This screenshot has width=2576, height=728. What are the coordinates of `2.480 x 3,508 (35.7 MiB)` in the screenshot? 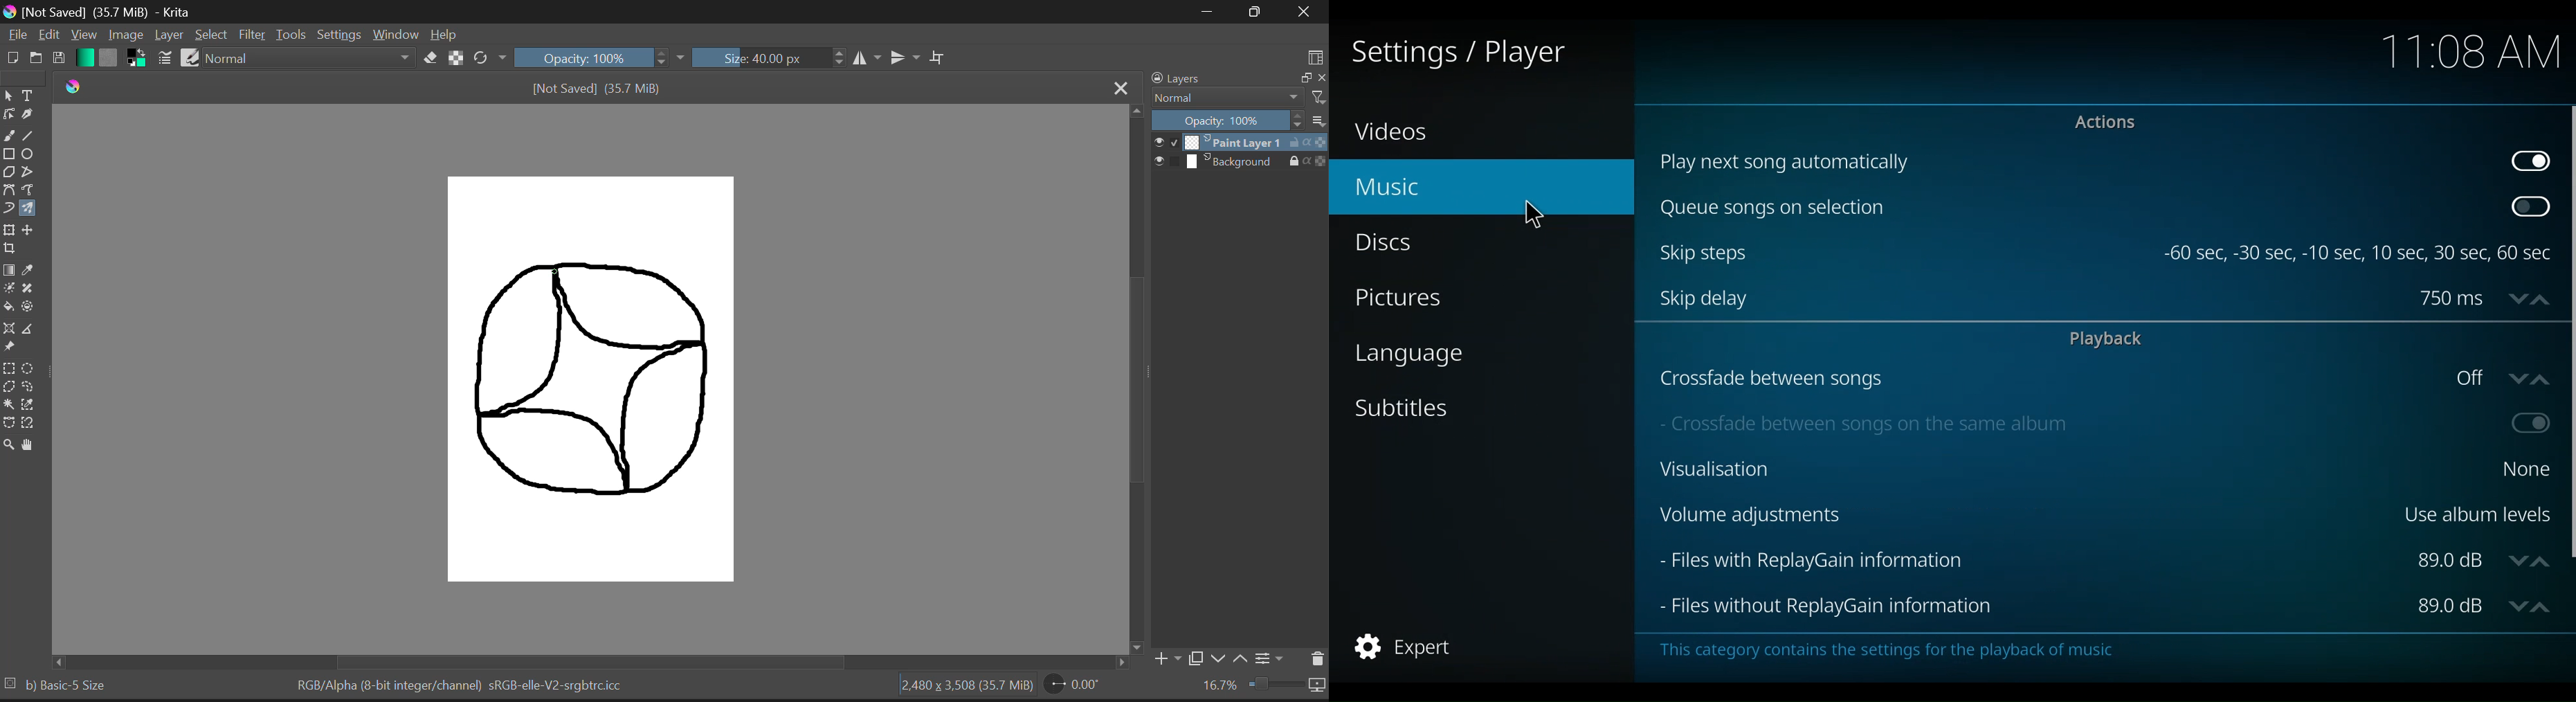 It's located at (968, 685).